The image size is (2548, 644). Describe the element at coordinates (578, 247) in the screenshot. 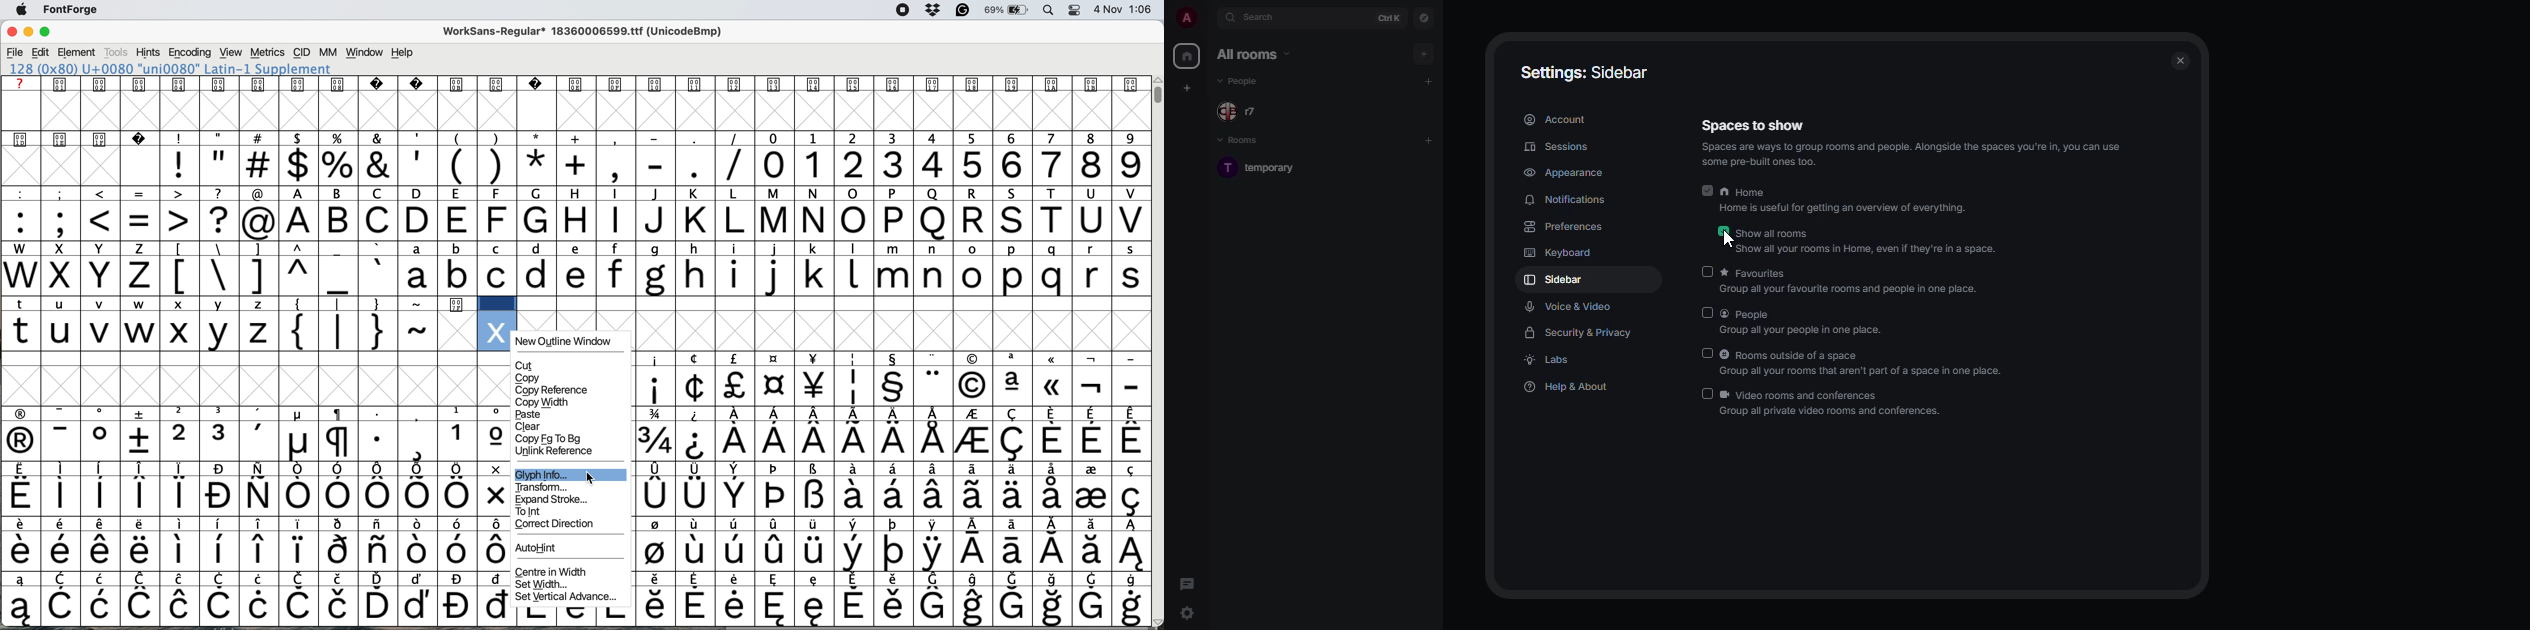

I see `lower case and upper case text and special characters` at that location.